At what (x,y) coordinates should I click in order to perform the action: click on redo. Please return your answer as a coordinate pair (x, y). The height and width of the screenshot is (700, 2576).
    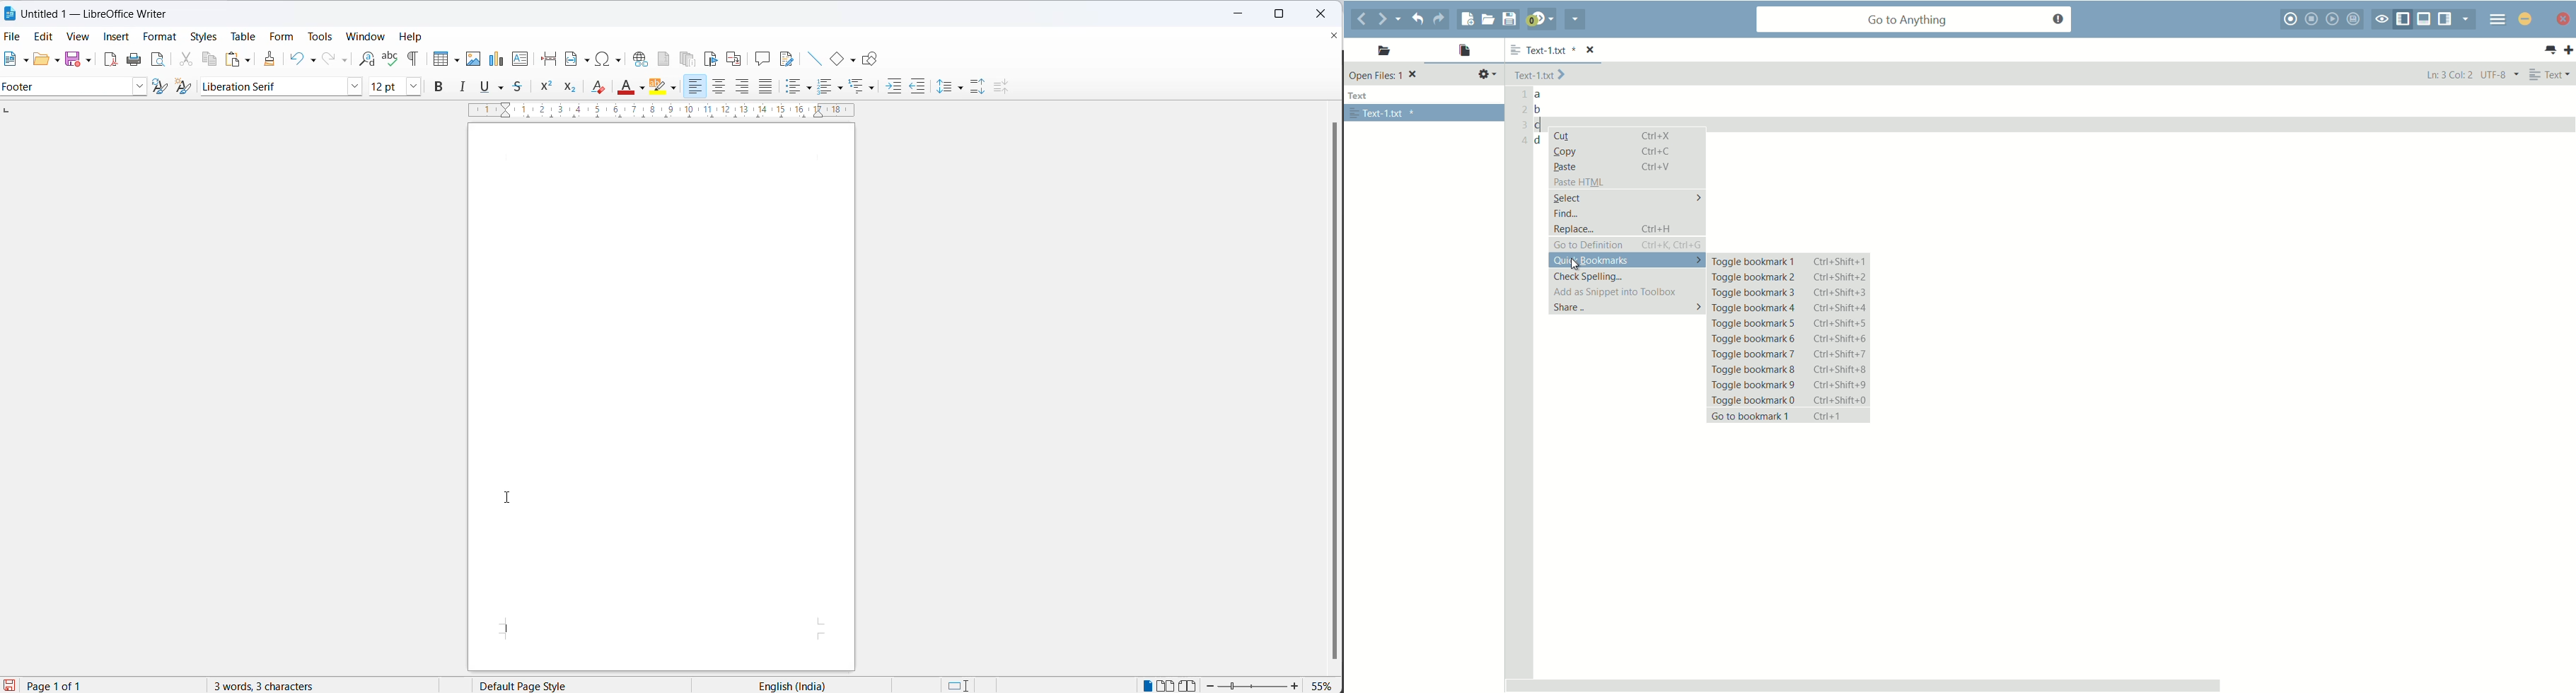
    Looking at the image, I should click on (328, 57).